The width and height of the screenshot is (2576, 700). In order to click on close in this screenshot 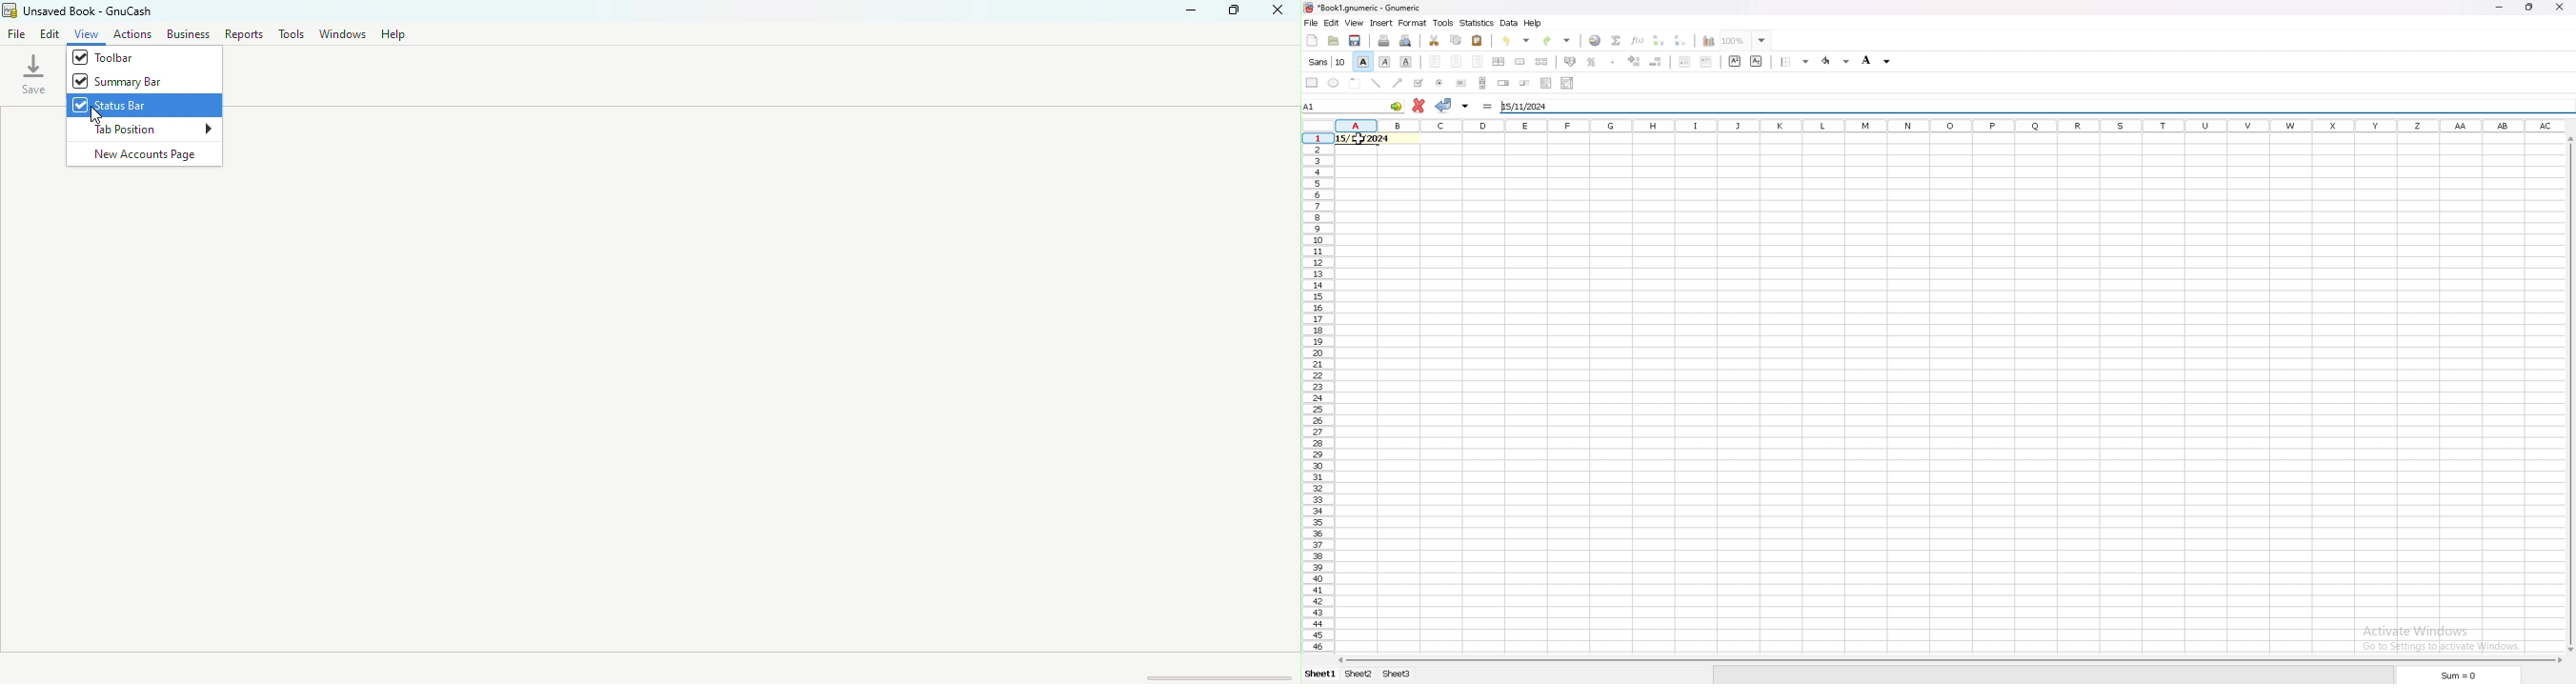, I will do `click(1283, 13)`.